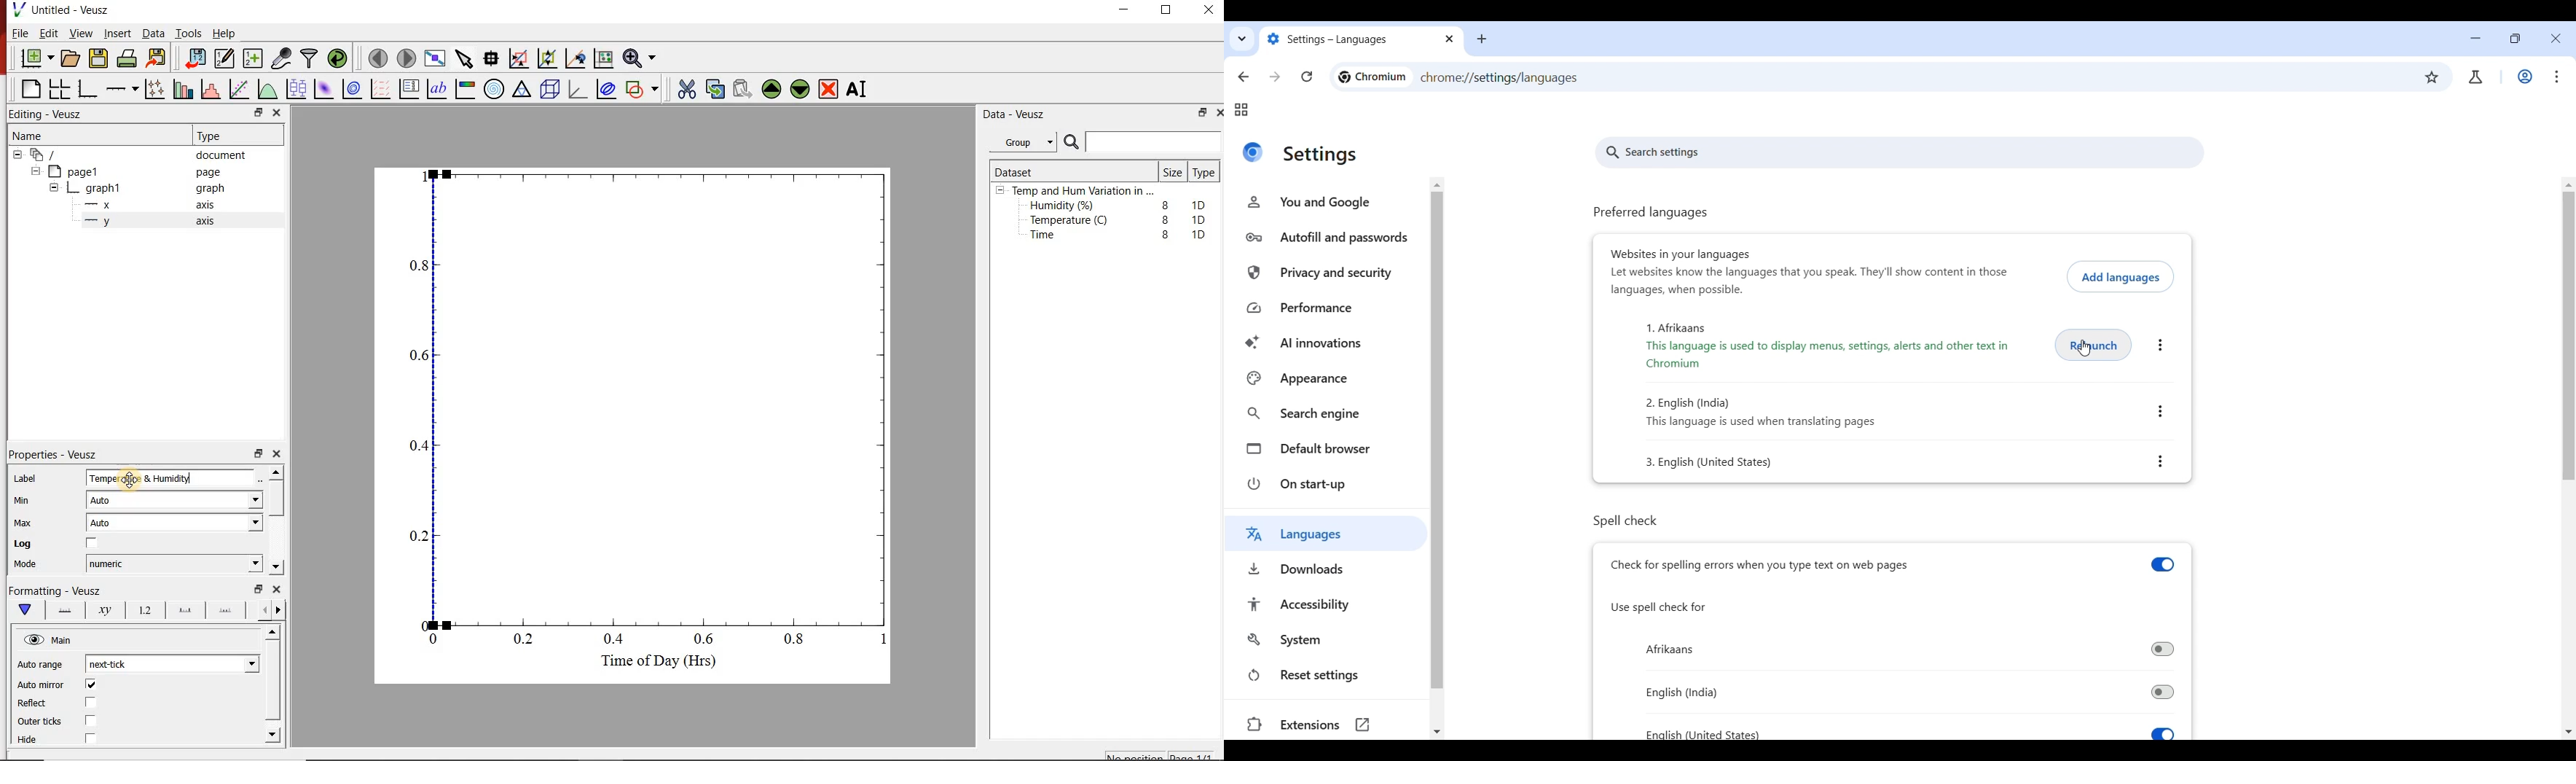 This screenshot has width=2576, height=784. I want to click on View, so click(81, 34).